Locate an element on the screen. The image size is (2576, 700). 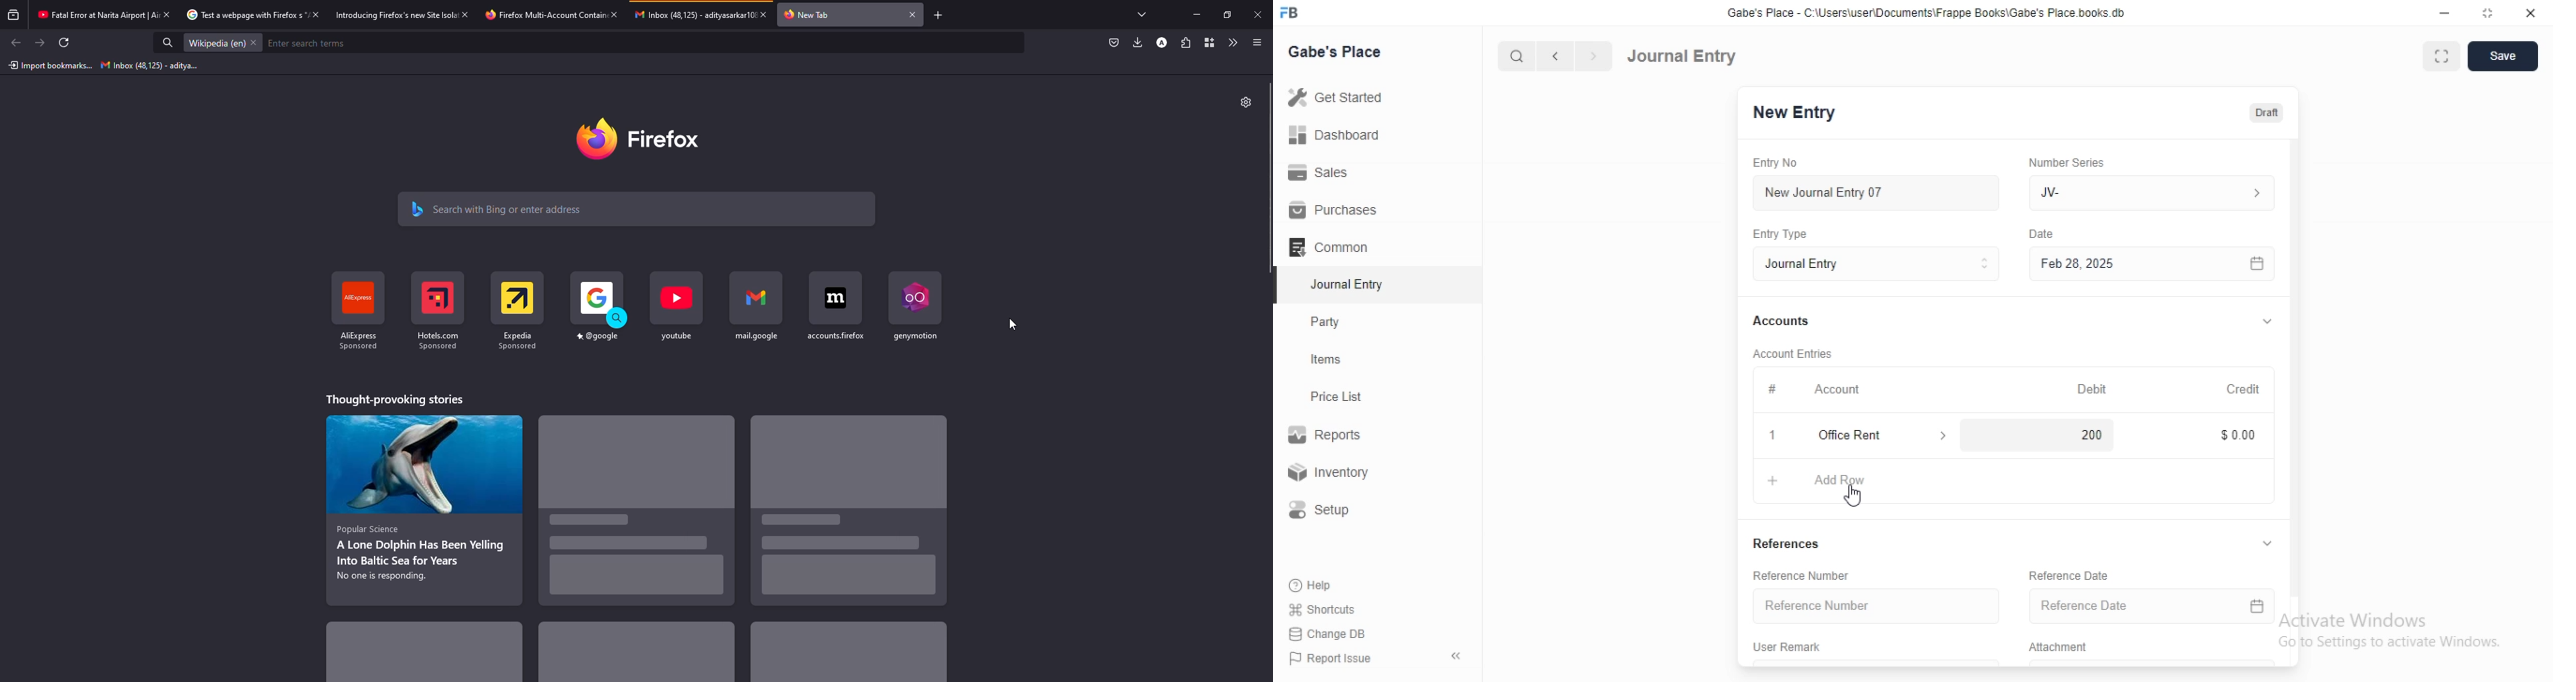
close is located at coordinates (170, 14).